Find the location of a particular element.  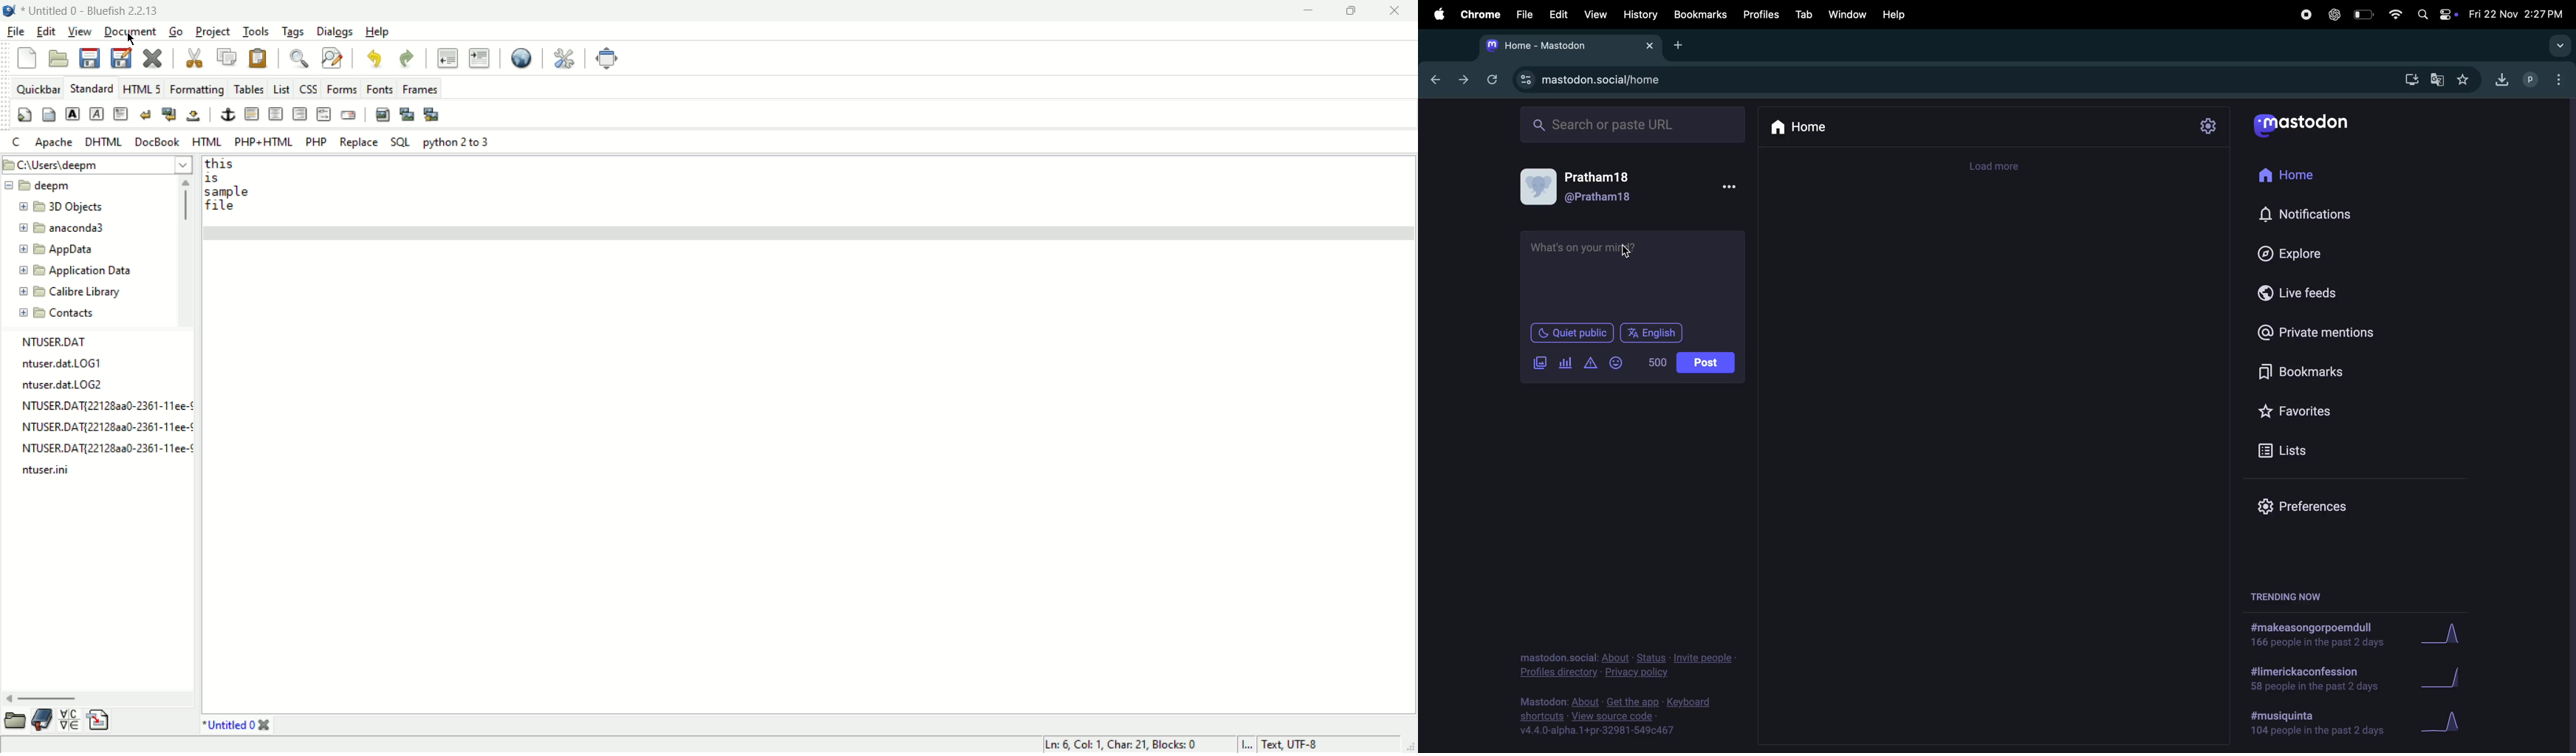

ntuser.ini is located at coordinates (46, 470).